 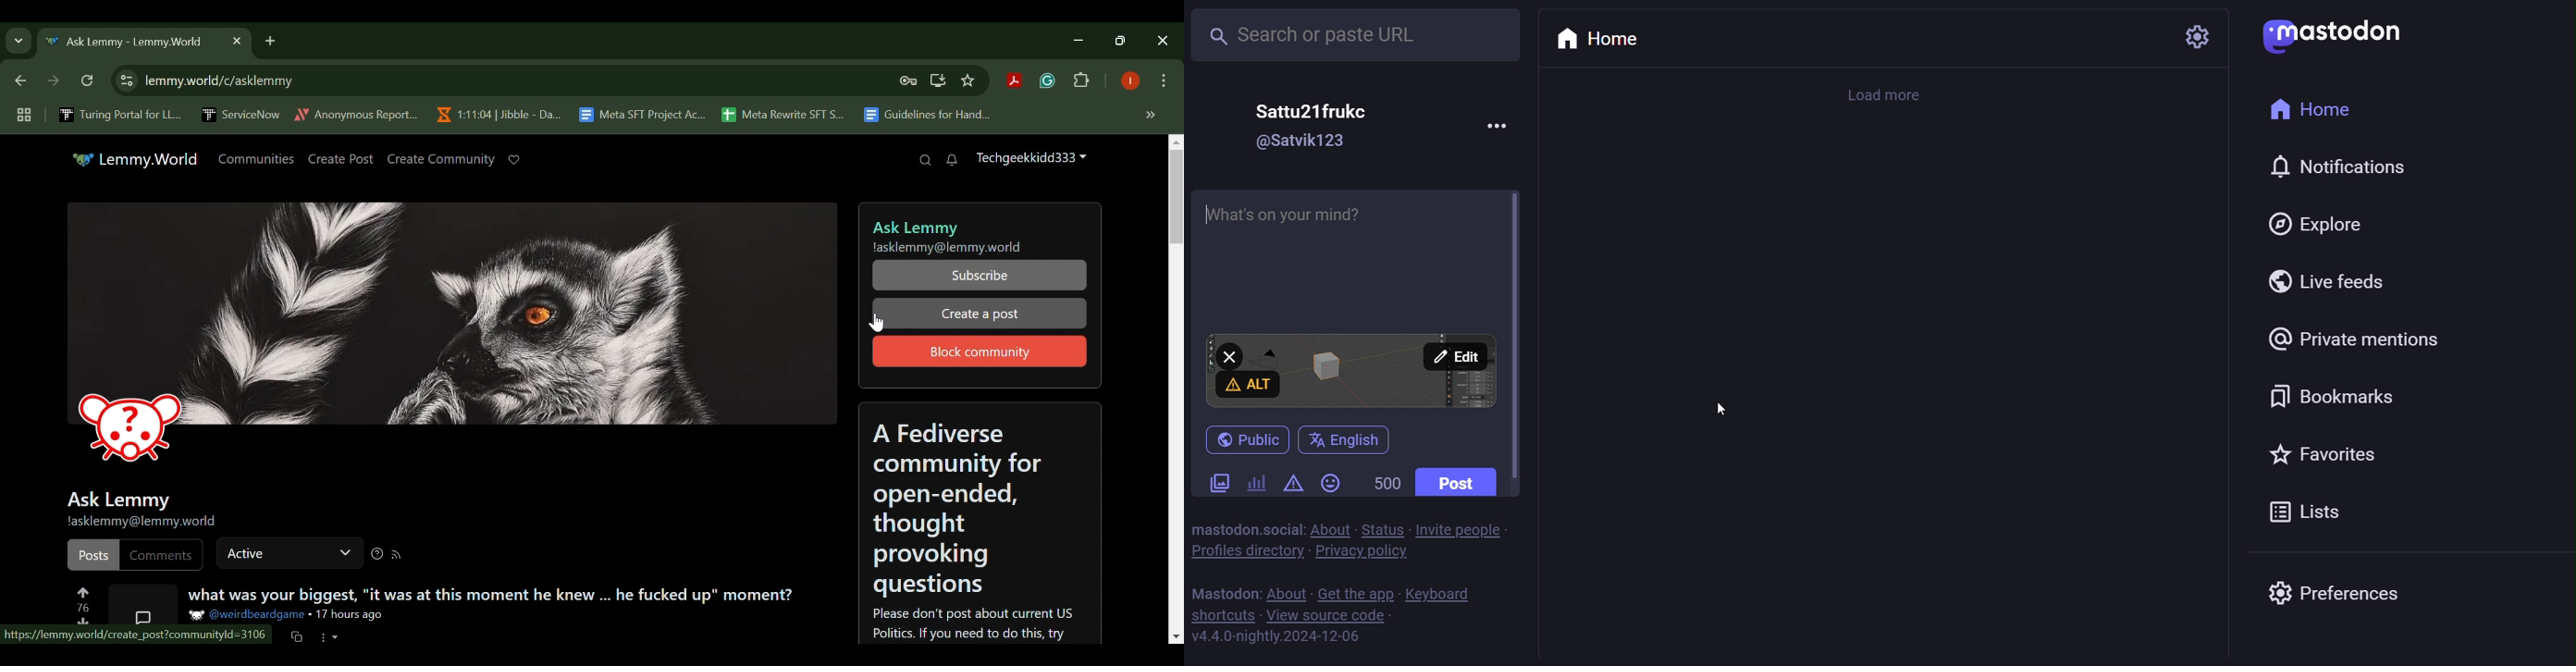 What do you see at coordinates (1518, 340) in the screenshot?
I see `scroll bar` at bounding box center [1518, 340].